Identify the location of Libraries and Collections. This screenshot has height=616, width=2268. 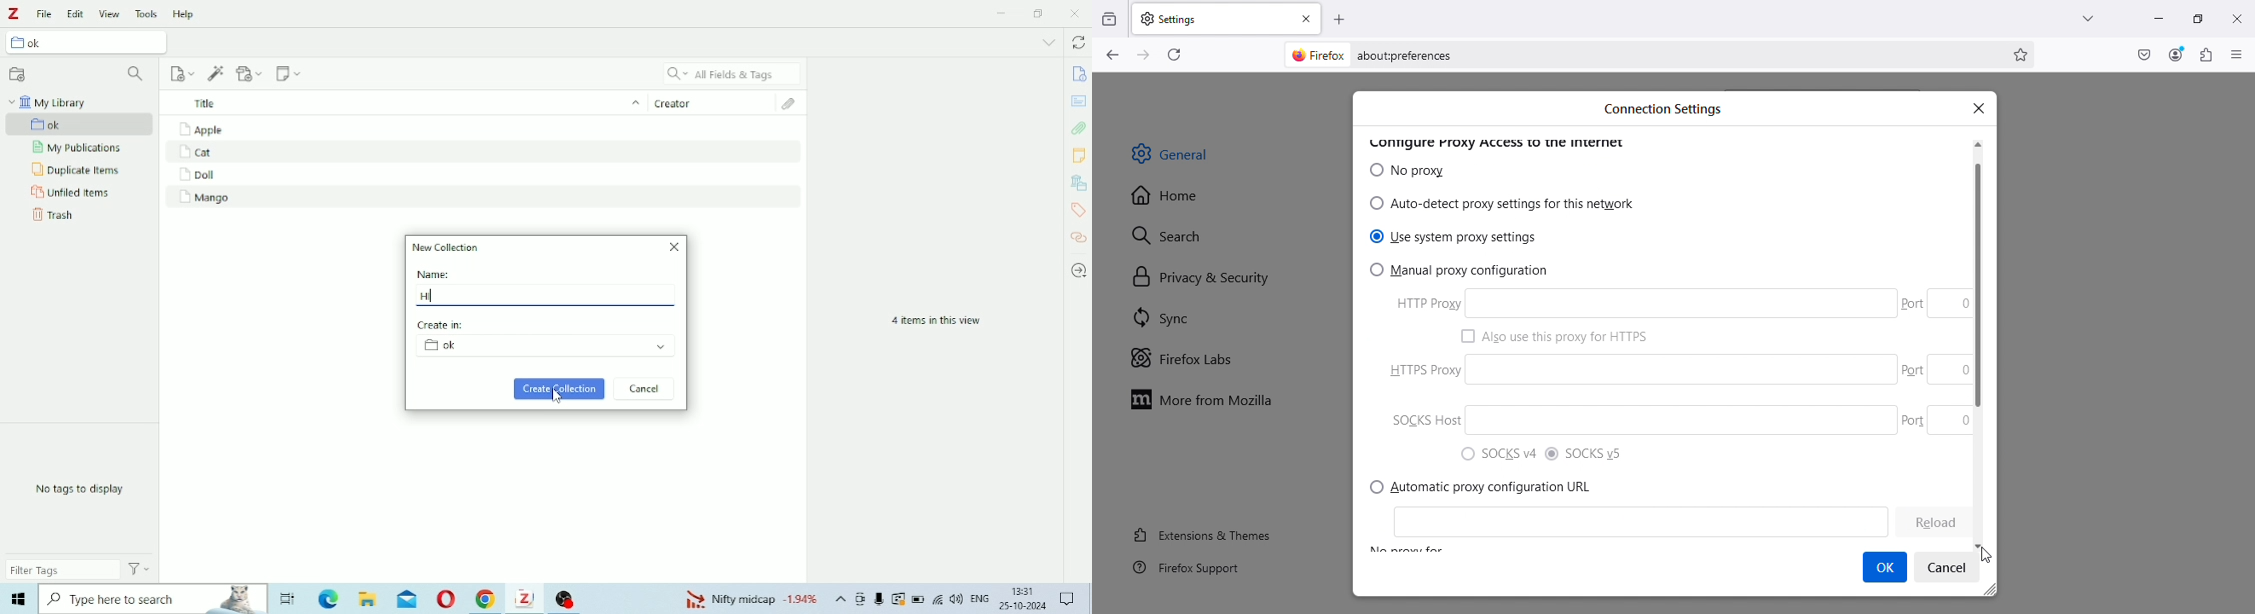
(1077, 183).